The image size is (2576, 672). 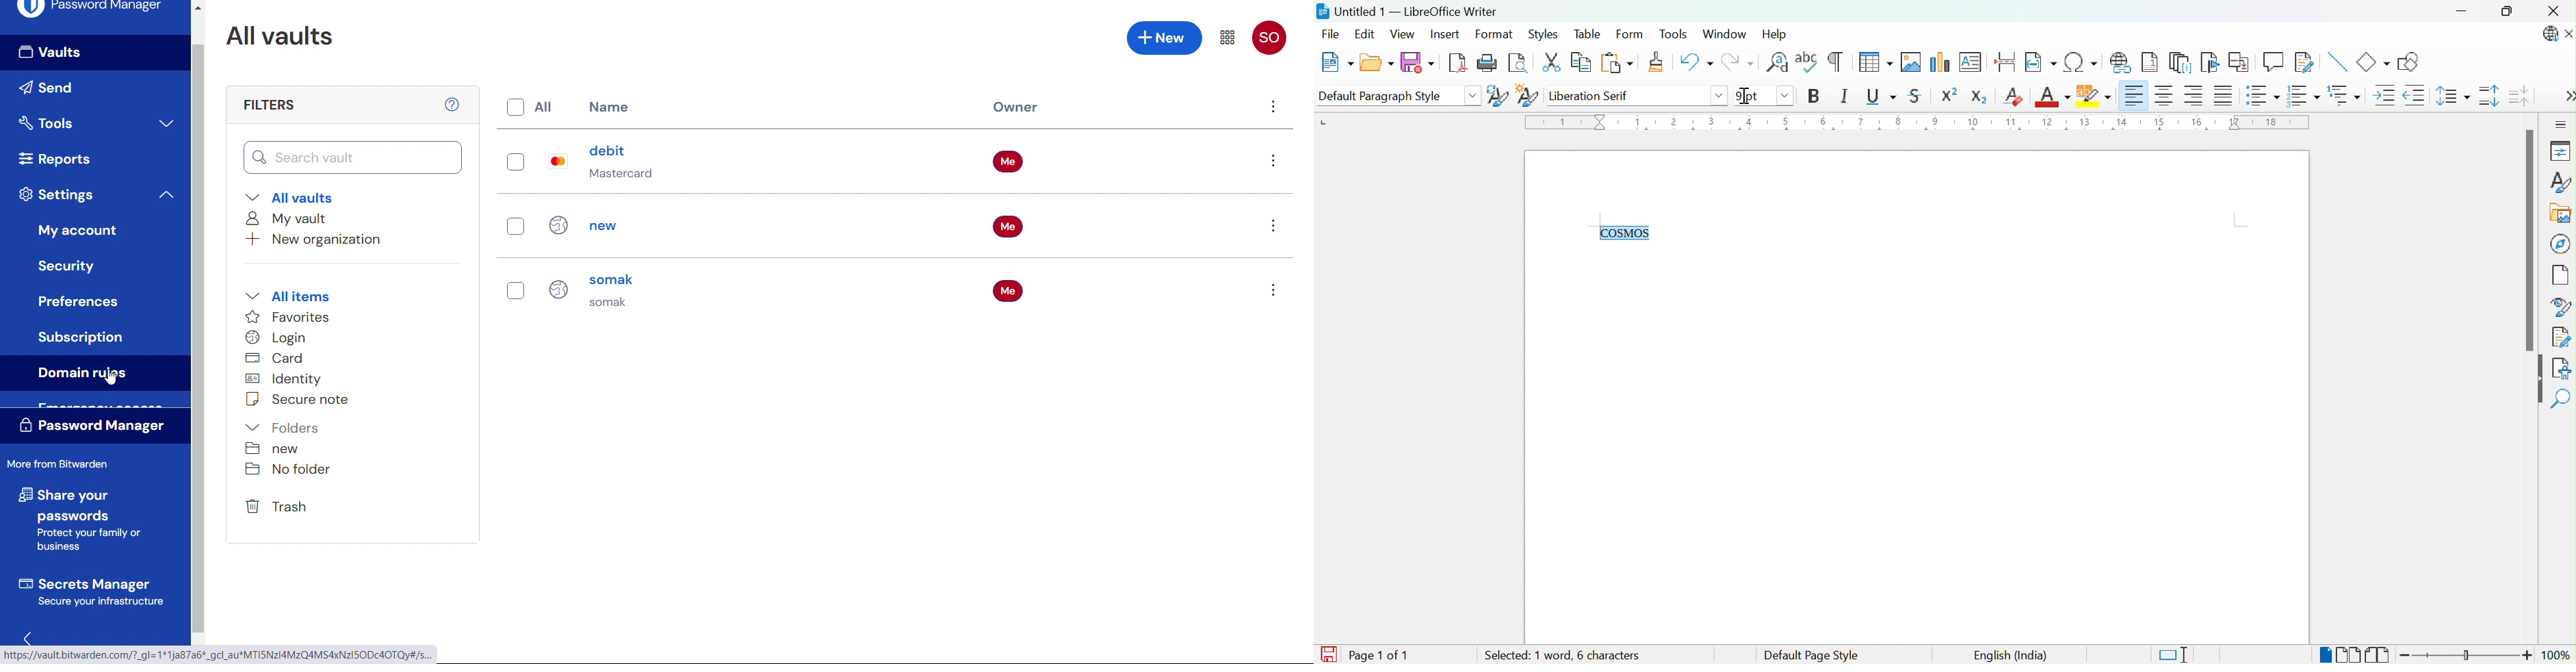 What do you see at coordinates (2180, 62) in the screenshot?
I see `Insert Endnote` at bounding box center [2180, 62].